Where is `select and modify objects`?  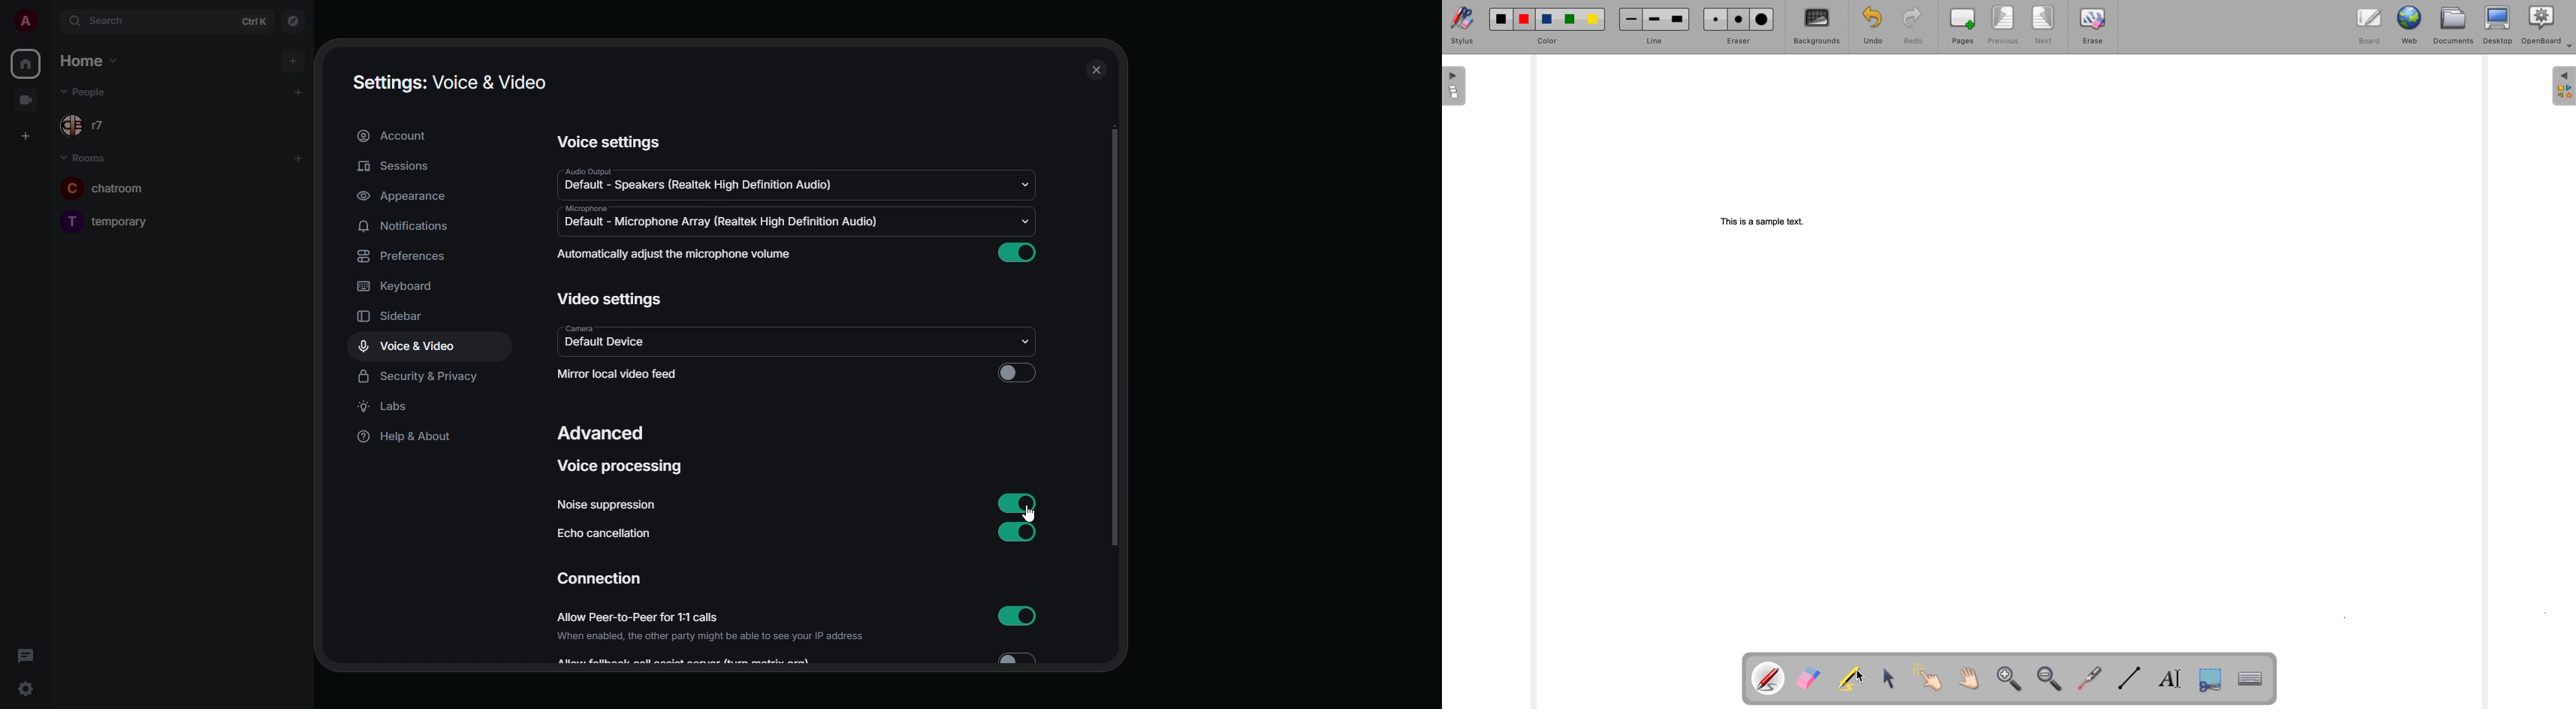 select and modify objects is located at coordinates (1894, 676).